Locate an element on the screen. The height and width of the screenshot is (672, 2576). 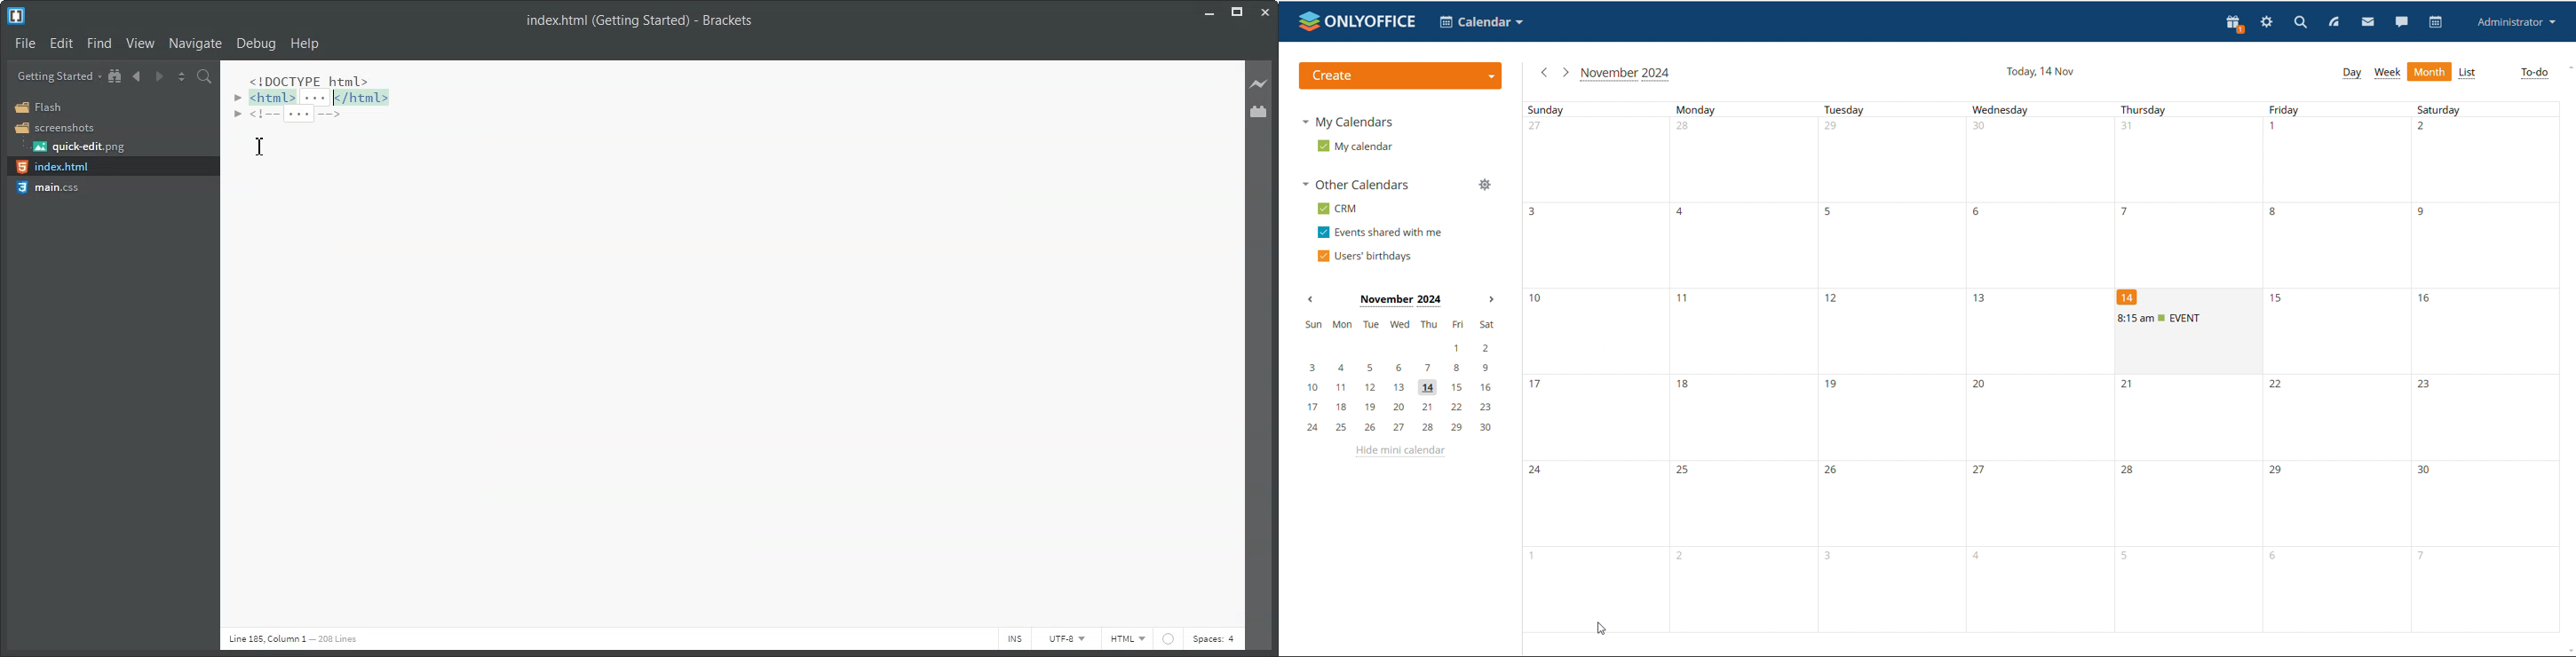
Screenshots is located at coordinates (55, 128).